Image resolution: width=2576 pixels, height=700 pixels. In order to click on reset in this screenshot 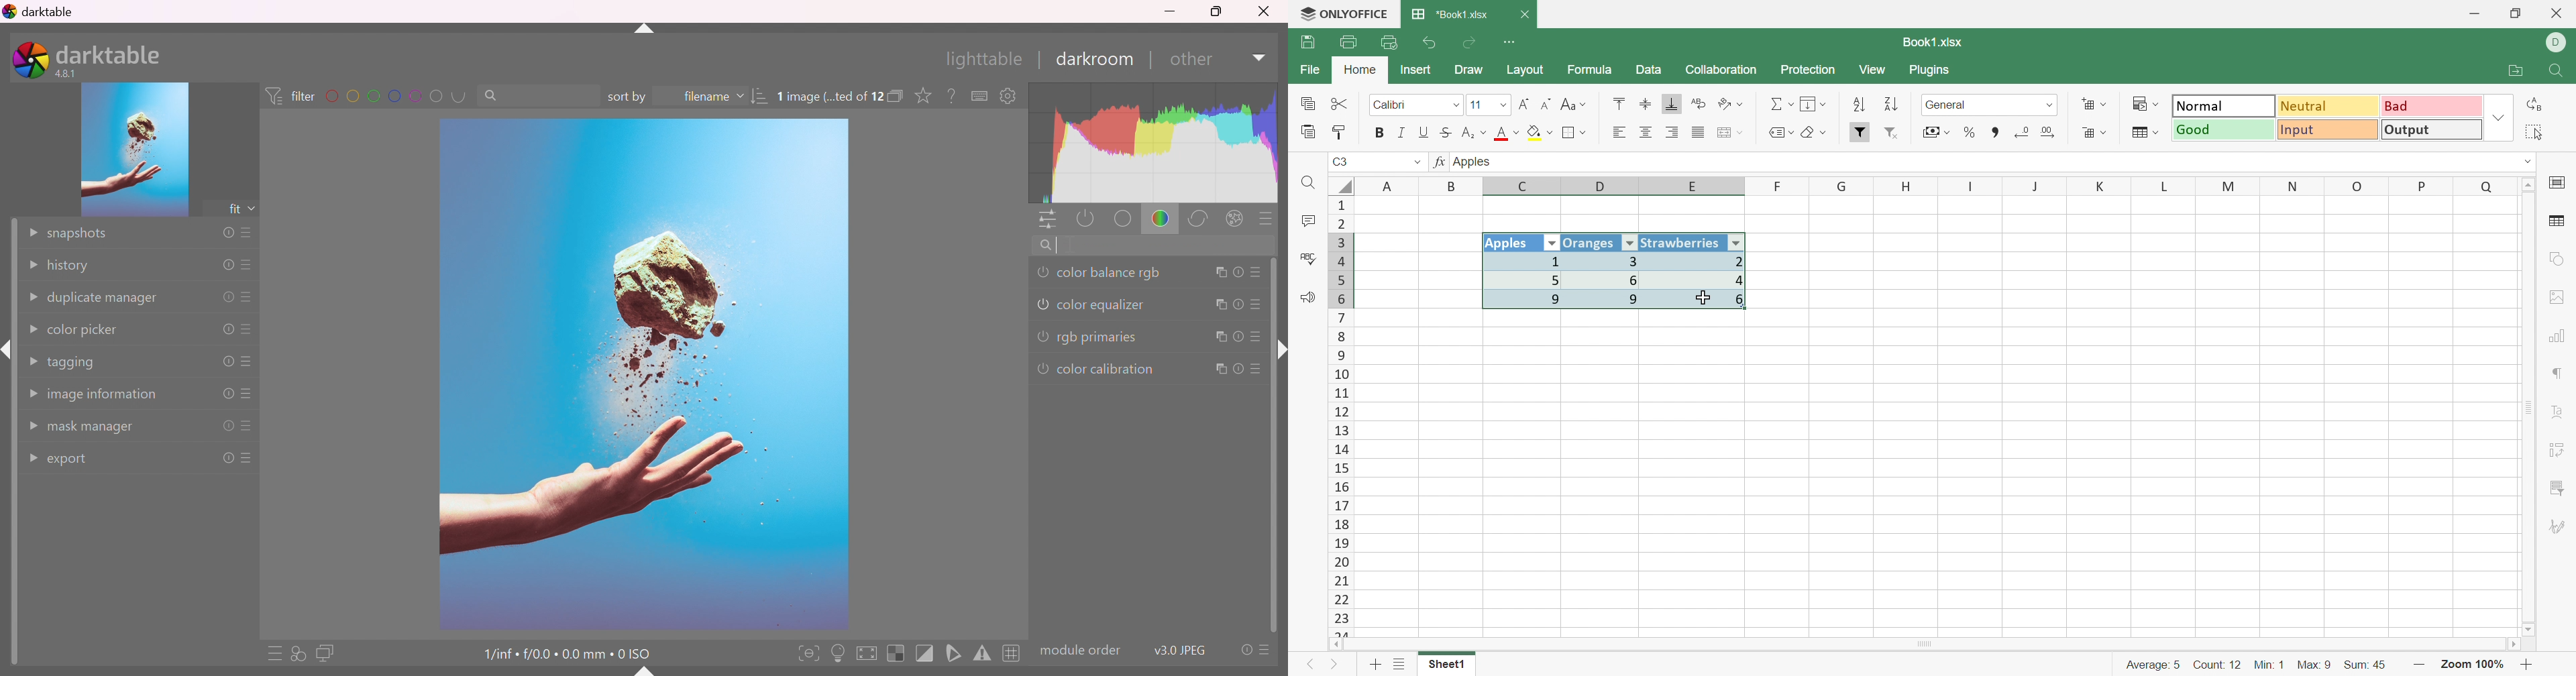, I will do `click(223, 459)`.